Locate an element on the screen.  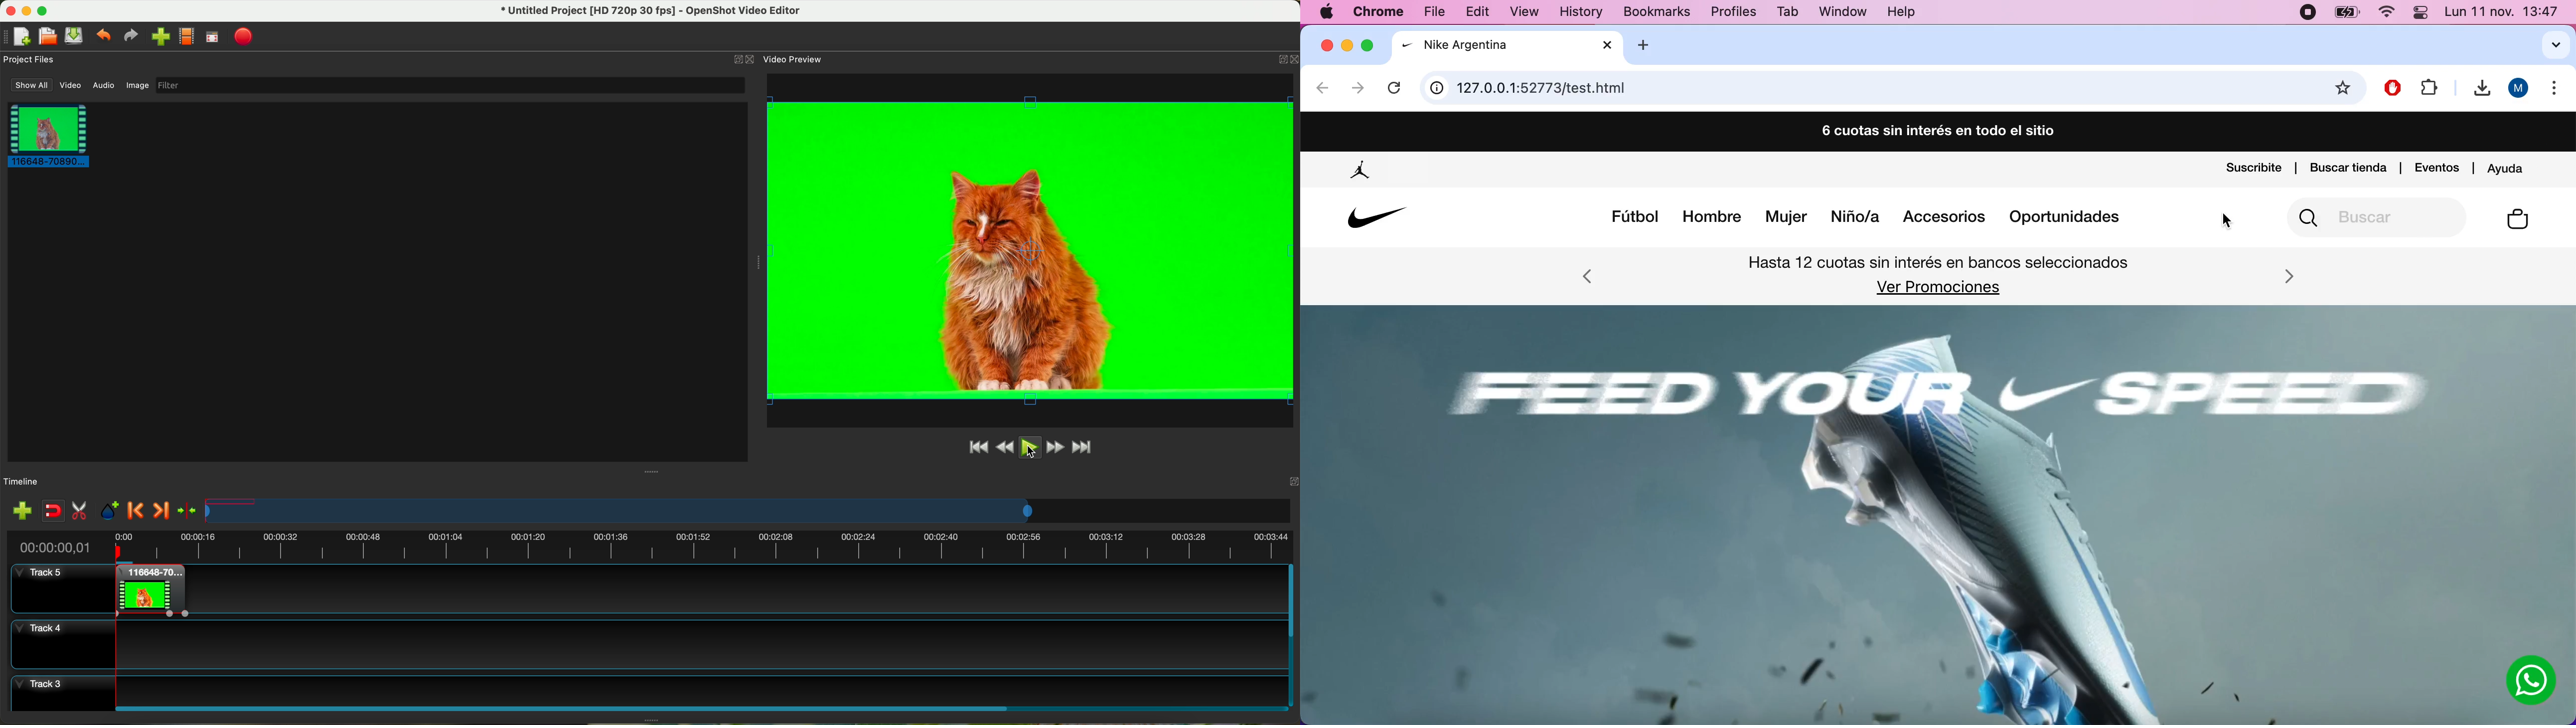
battery is located at coordinates (2347, 14).